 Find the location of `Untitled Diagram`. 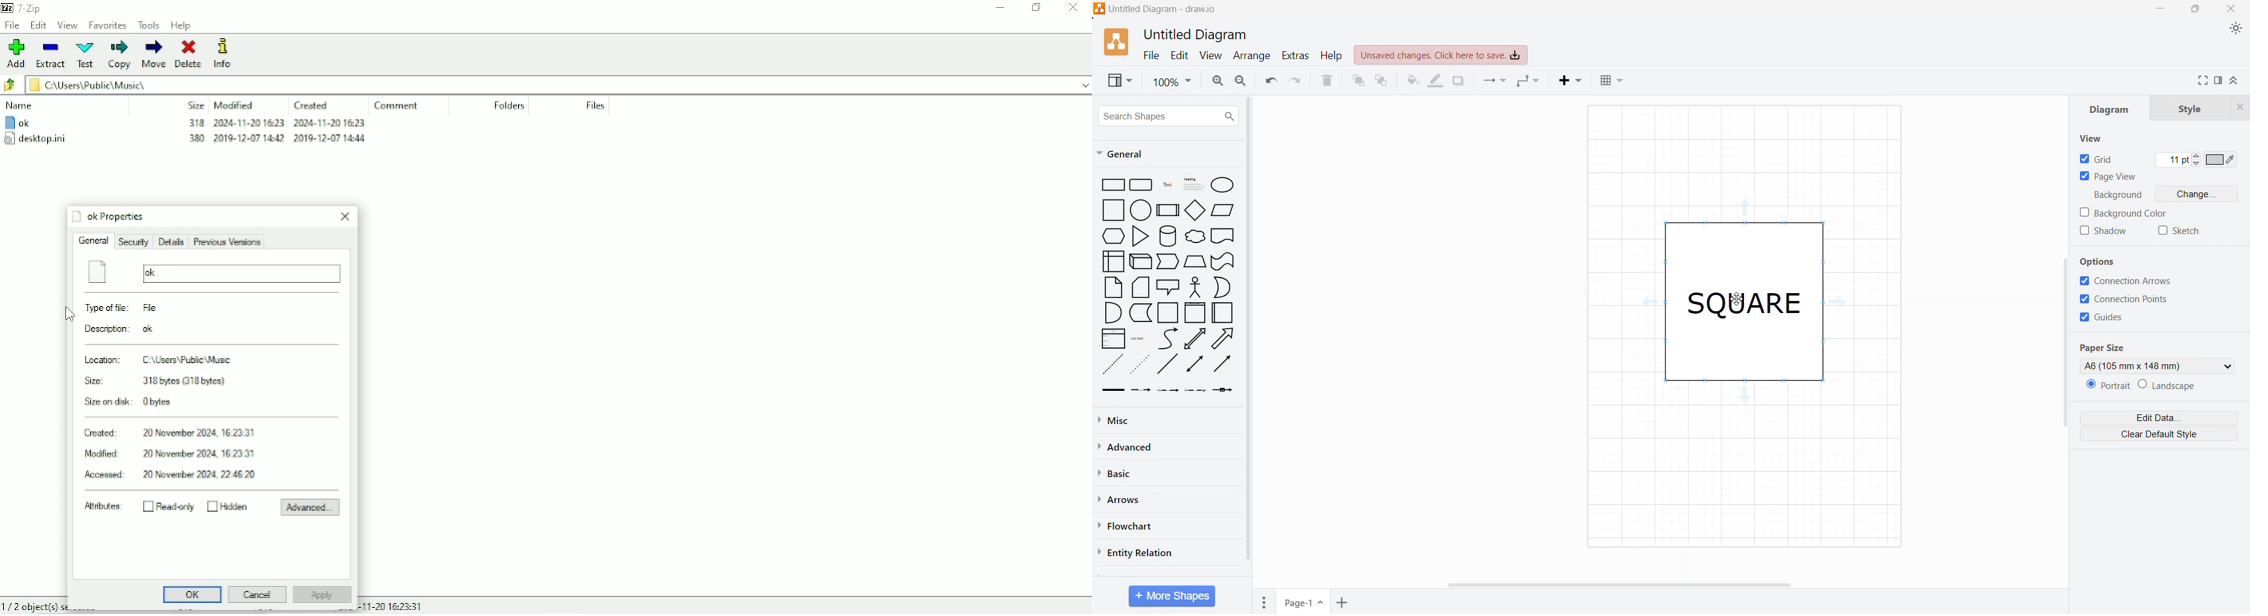

Untitled Diagram is located at coordinates (1199, 34).